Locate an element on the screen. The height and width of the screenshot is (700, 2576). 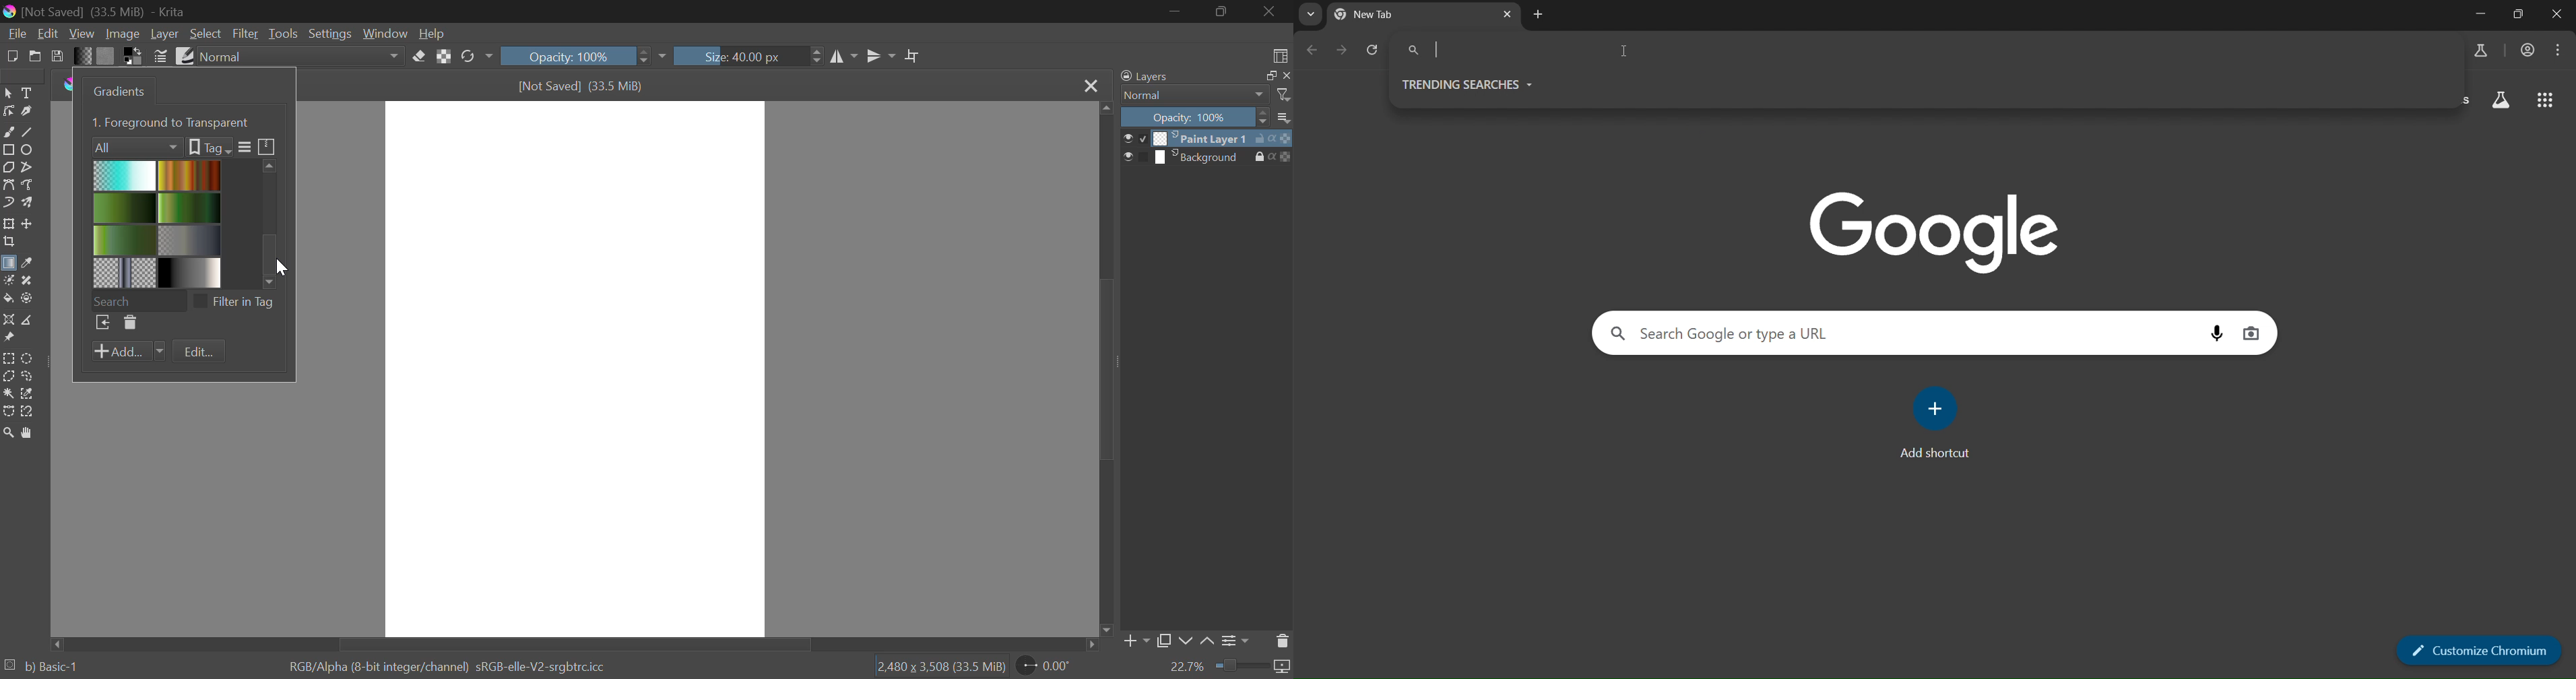
Calligraphic Line is located at coordinates (26, 111).